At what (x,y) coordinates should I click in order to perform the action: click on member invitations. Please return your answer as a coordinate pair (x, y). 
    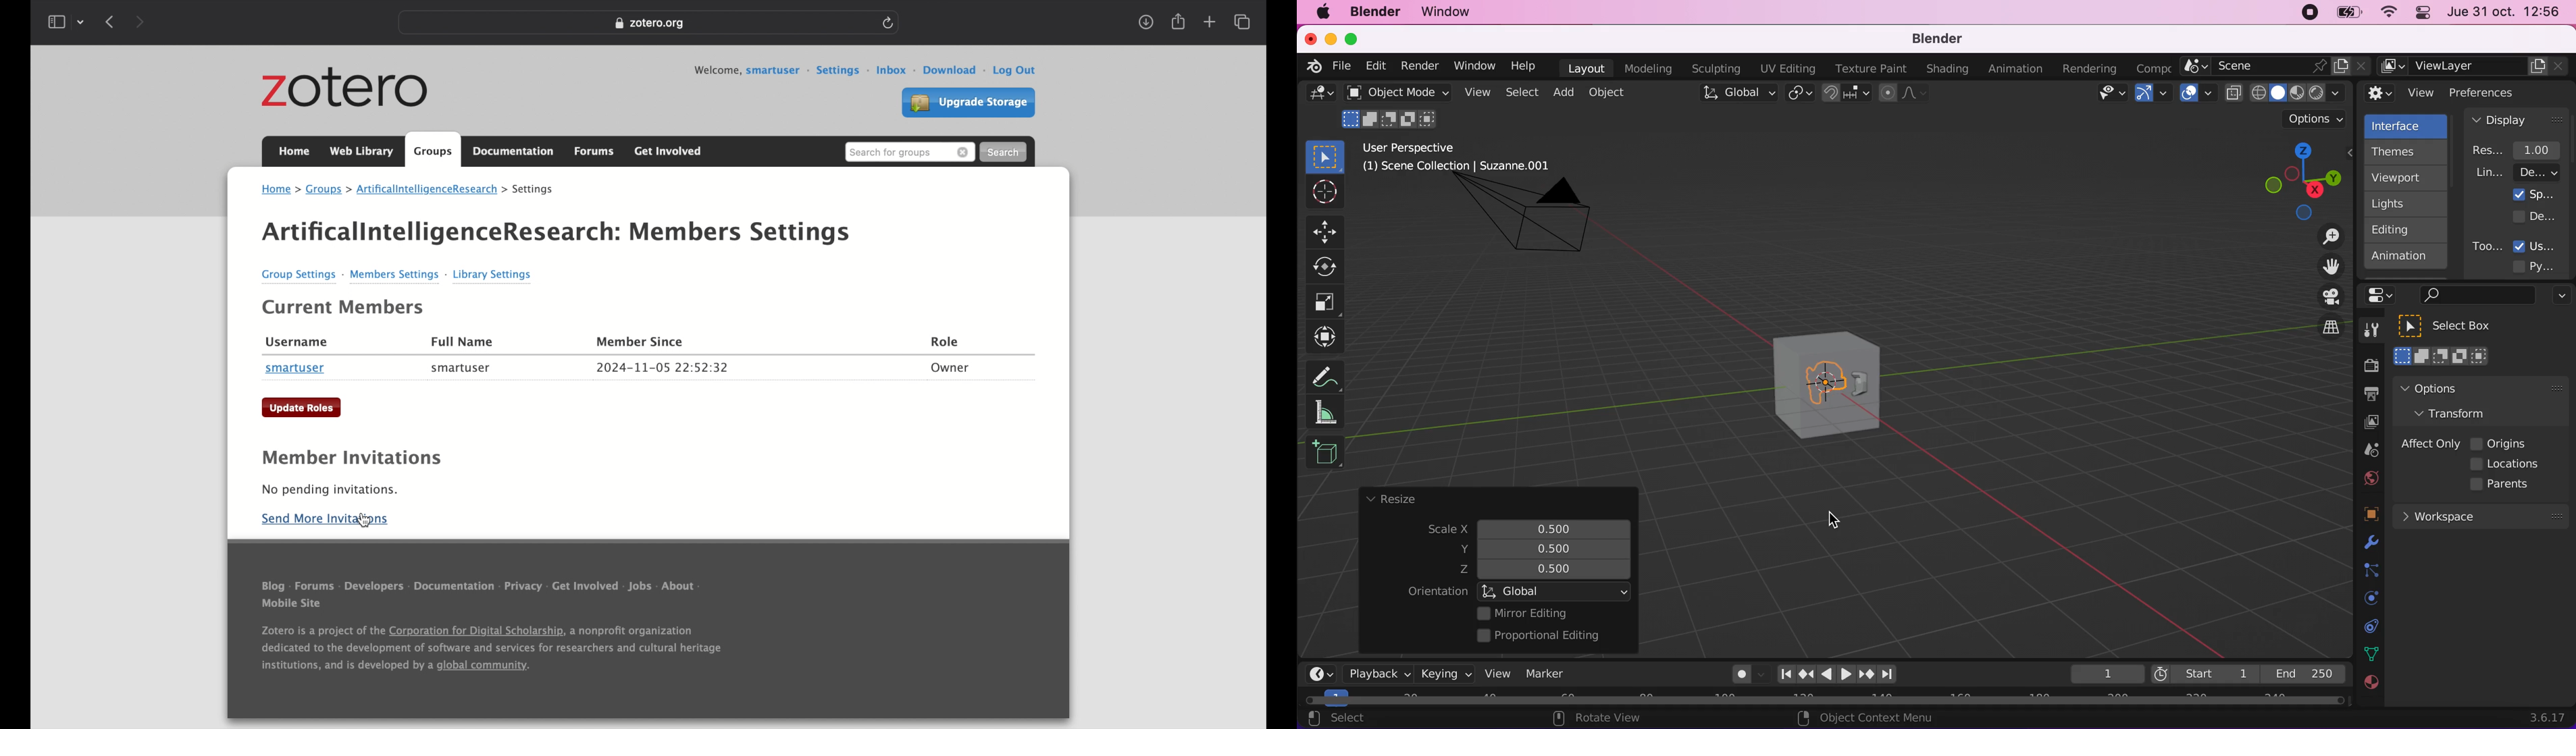
    Looking at the image, I should click on (351, 458).